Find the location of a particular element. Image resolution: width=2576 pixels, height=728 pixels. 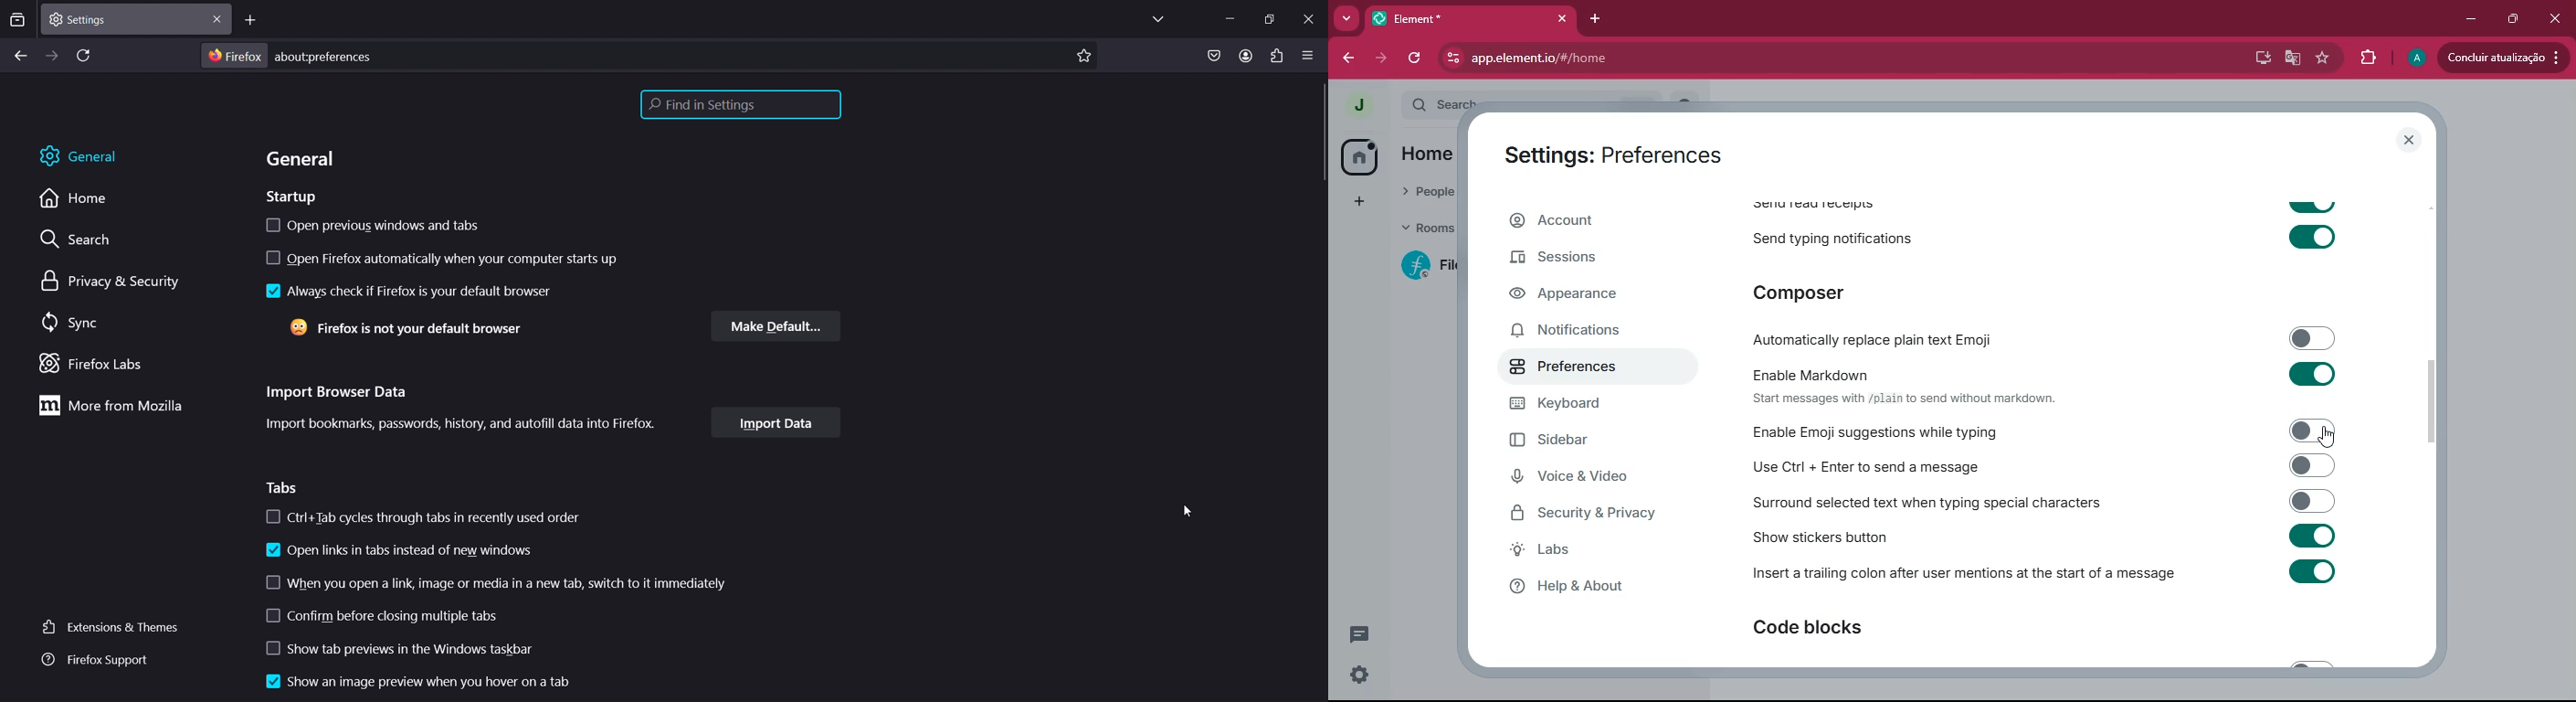

show an image preview when you hover on a tab is located at coordinates (416, 683).